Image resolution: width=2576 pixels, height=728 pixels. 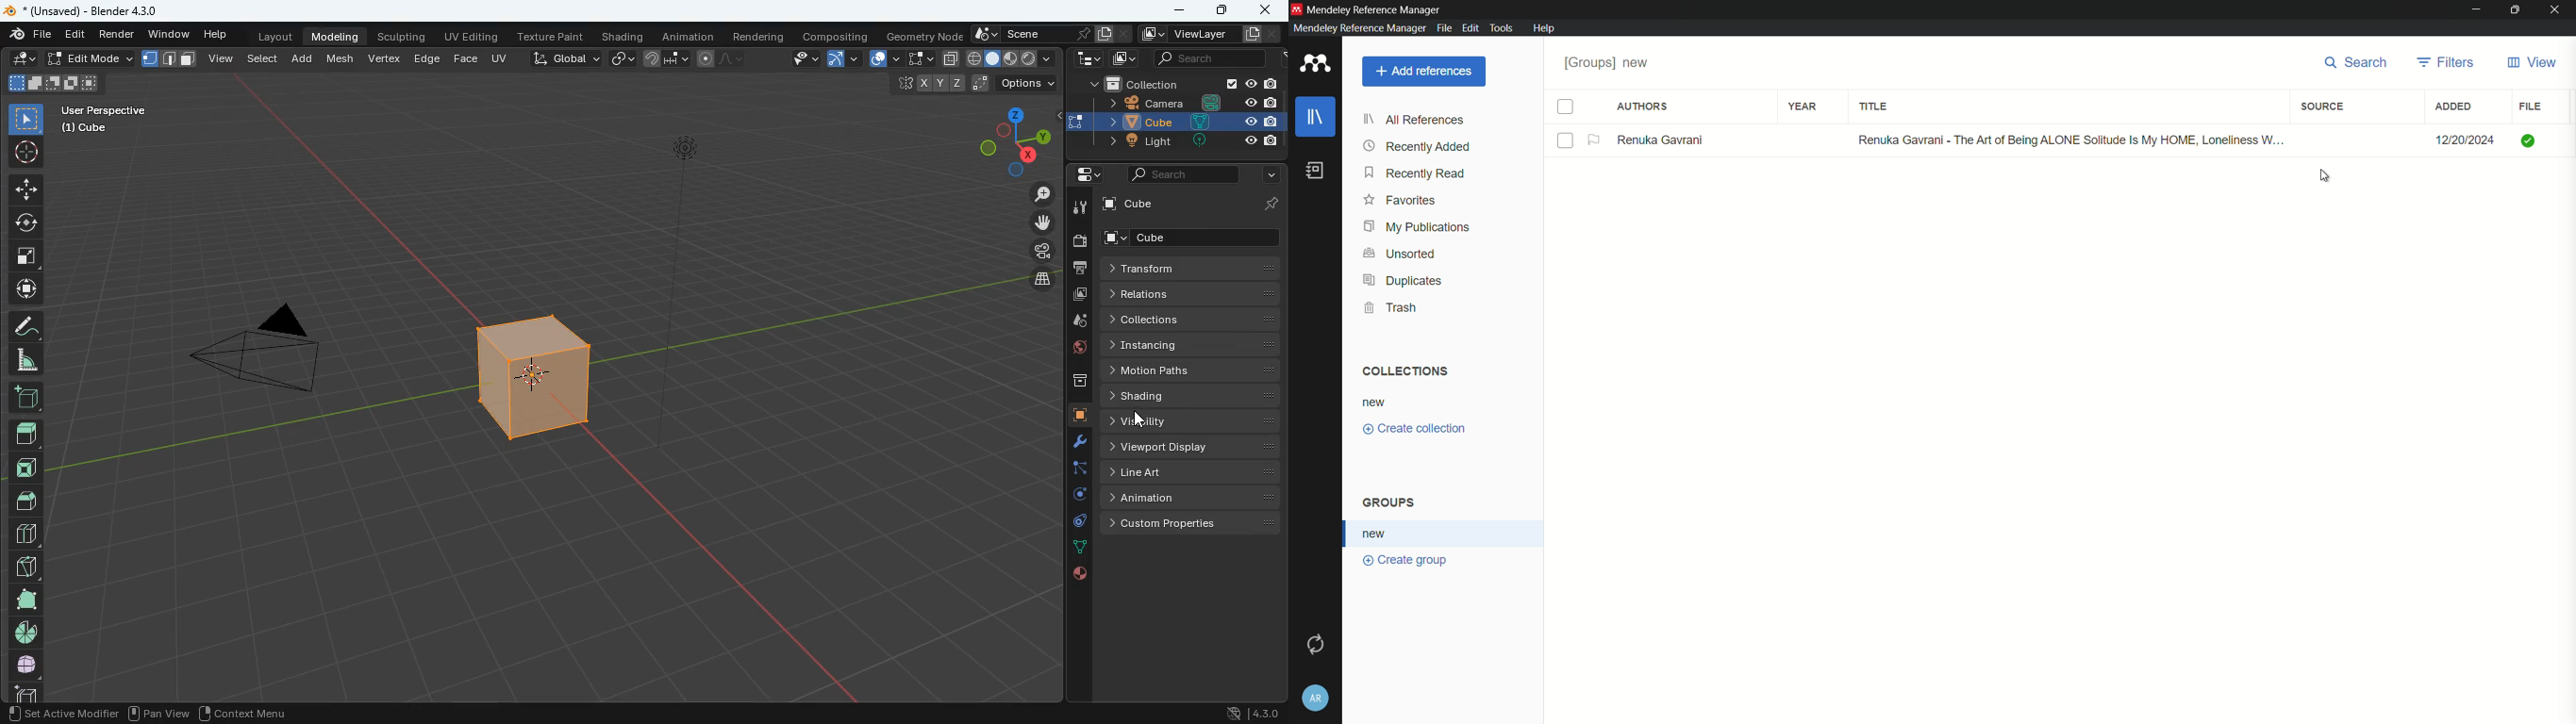 I want to click on favorites, so click(x=1400, y=202).